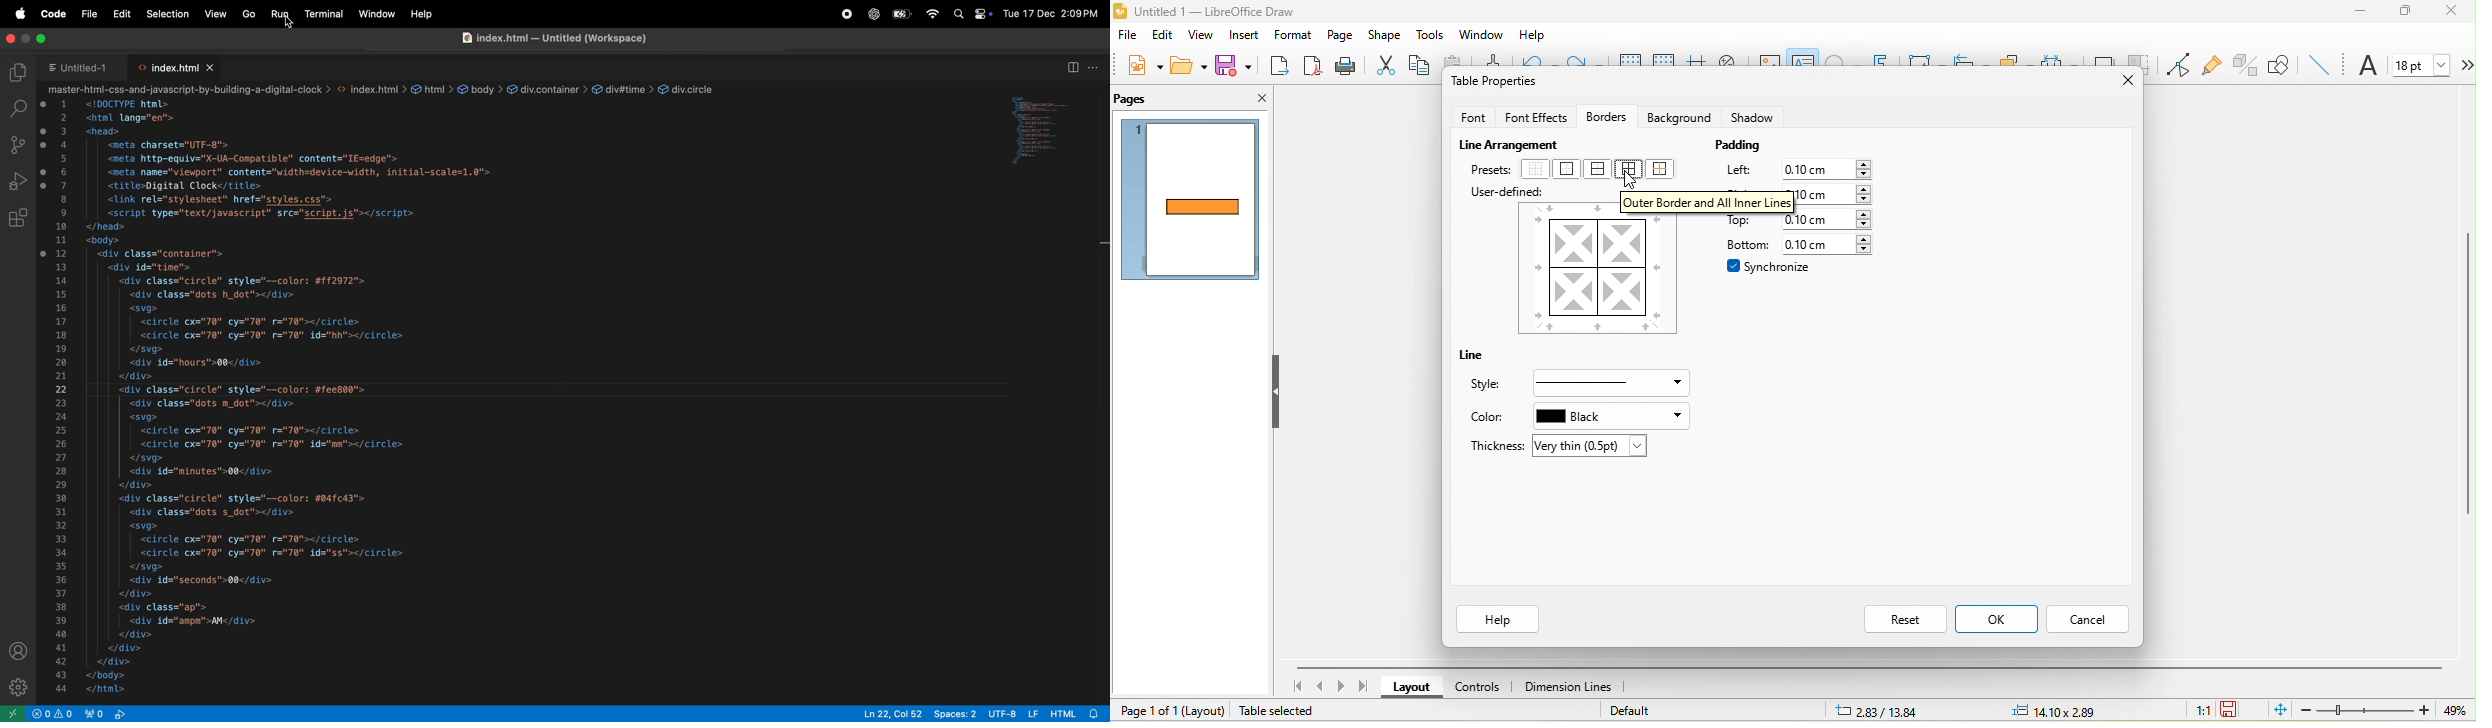 The image size is (2492, 728). I want to click on user defined border style, so click(1598, 274).